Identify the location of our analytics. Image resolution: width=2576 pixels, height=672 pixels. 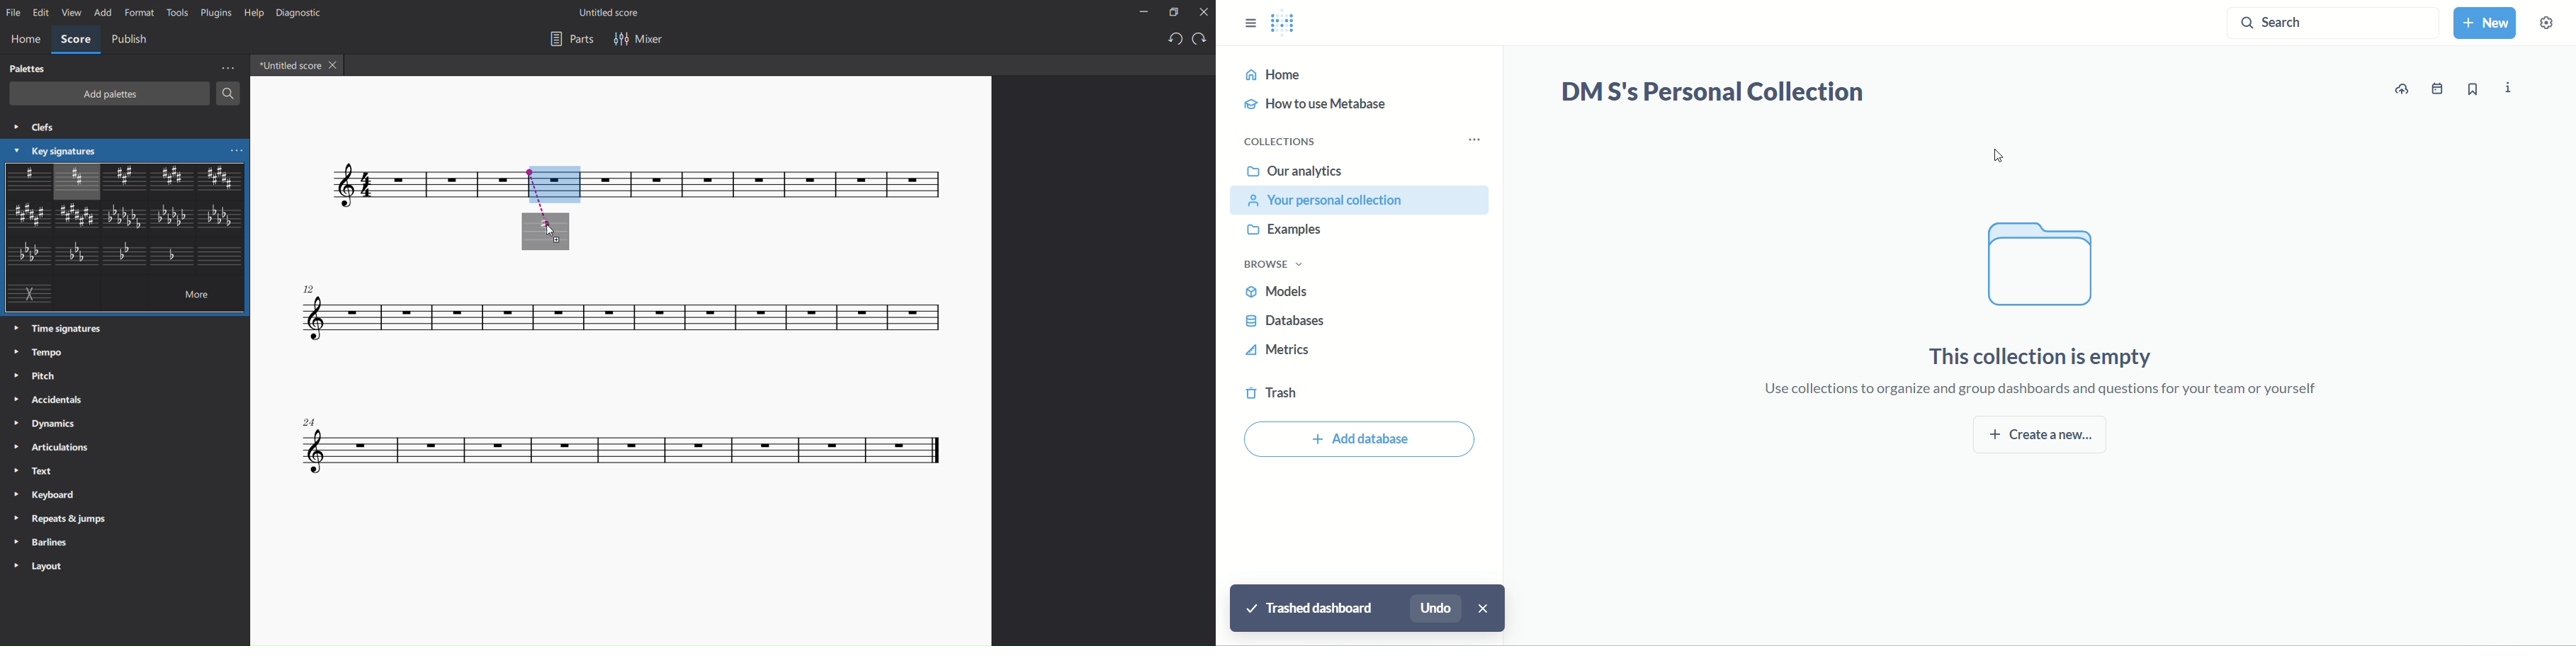
(1295, 171).